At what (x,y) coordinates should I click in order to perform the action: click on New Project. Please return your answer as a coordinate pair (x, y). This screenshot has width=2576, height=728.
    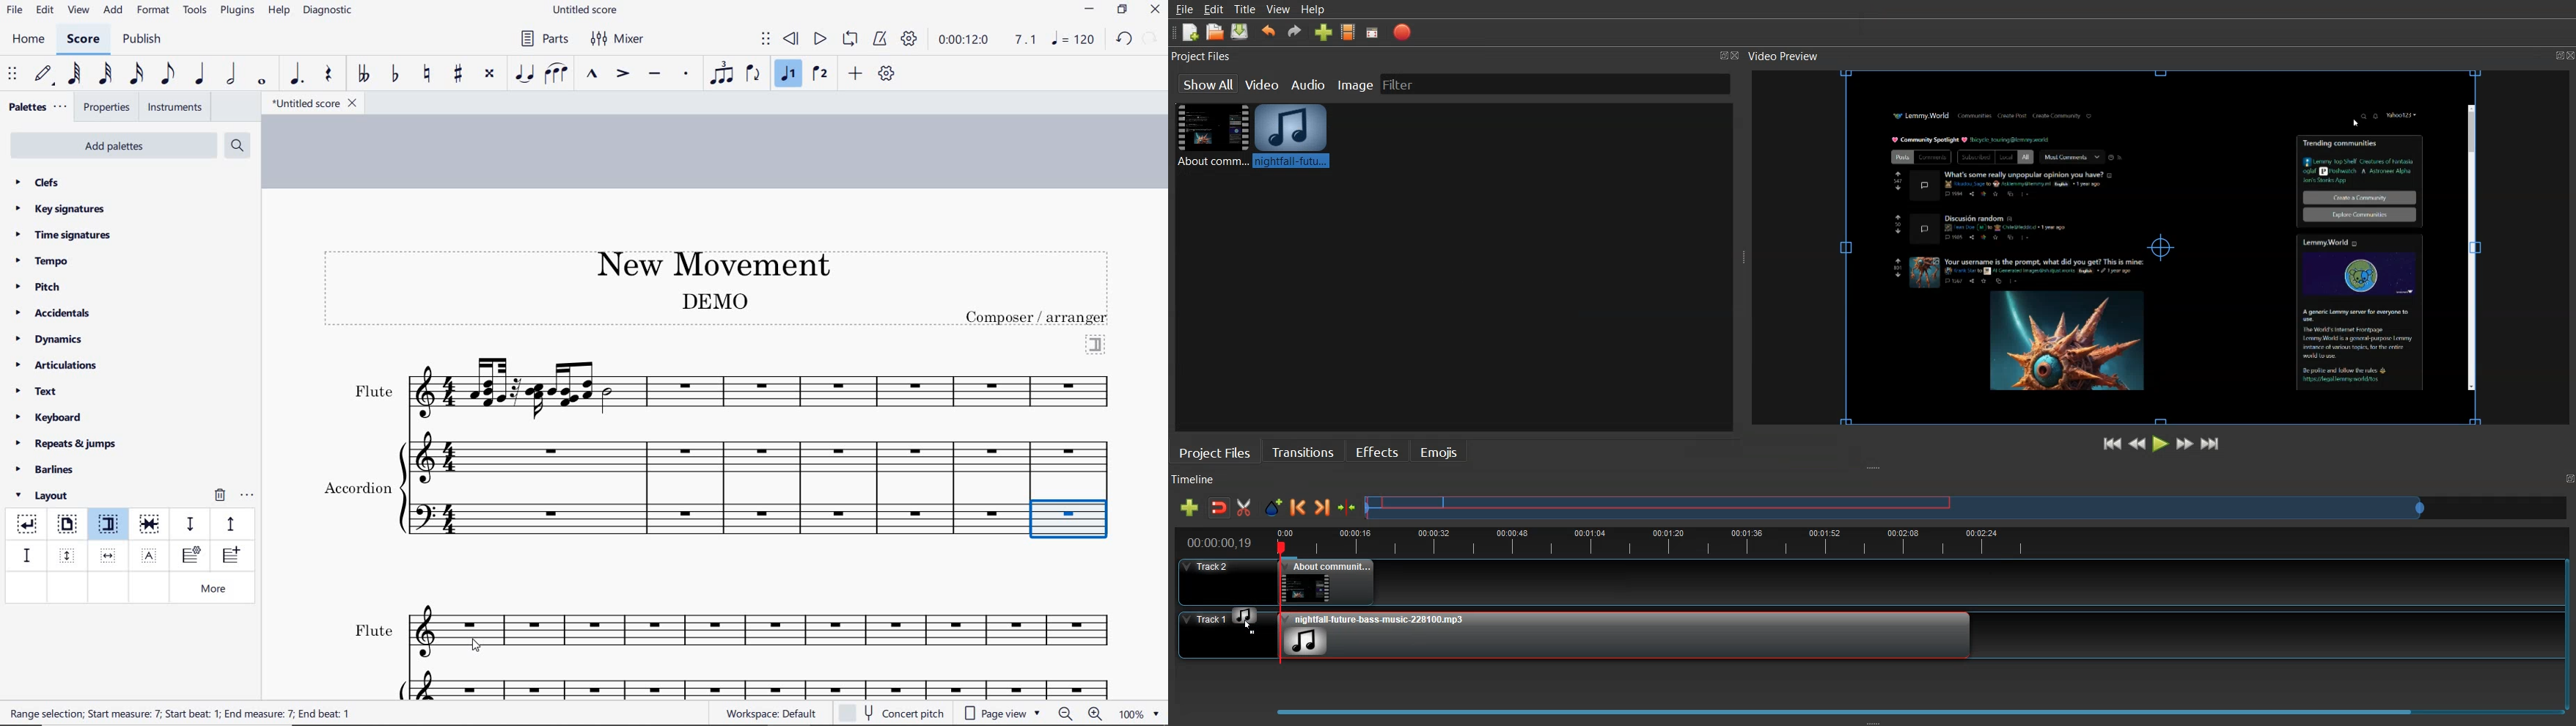
    Looking at the image, I should click on (1191, 33).